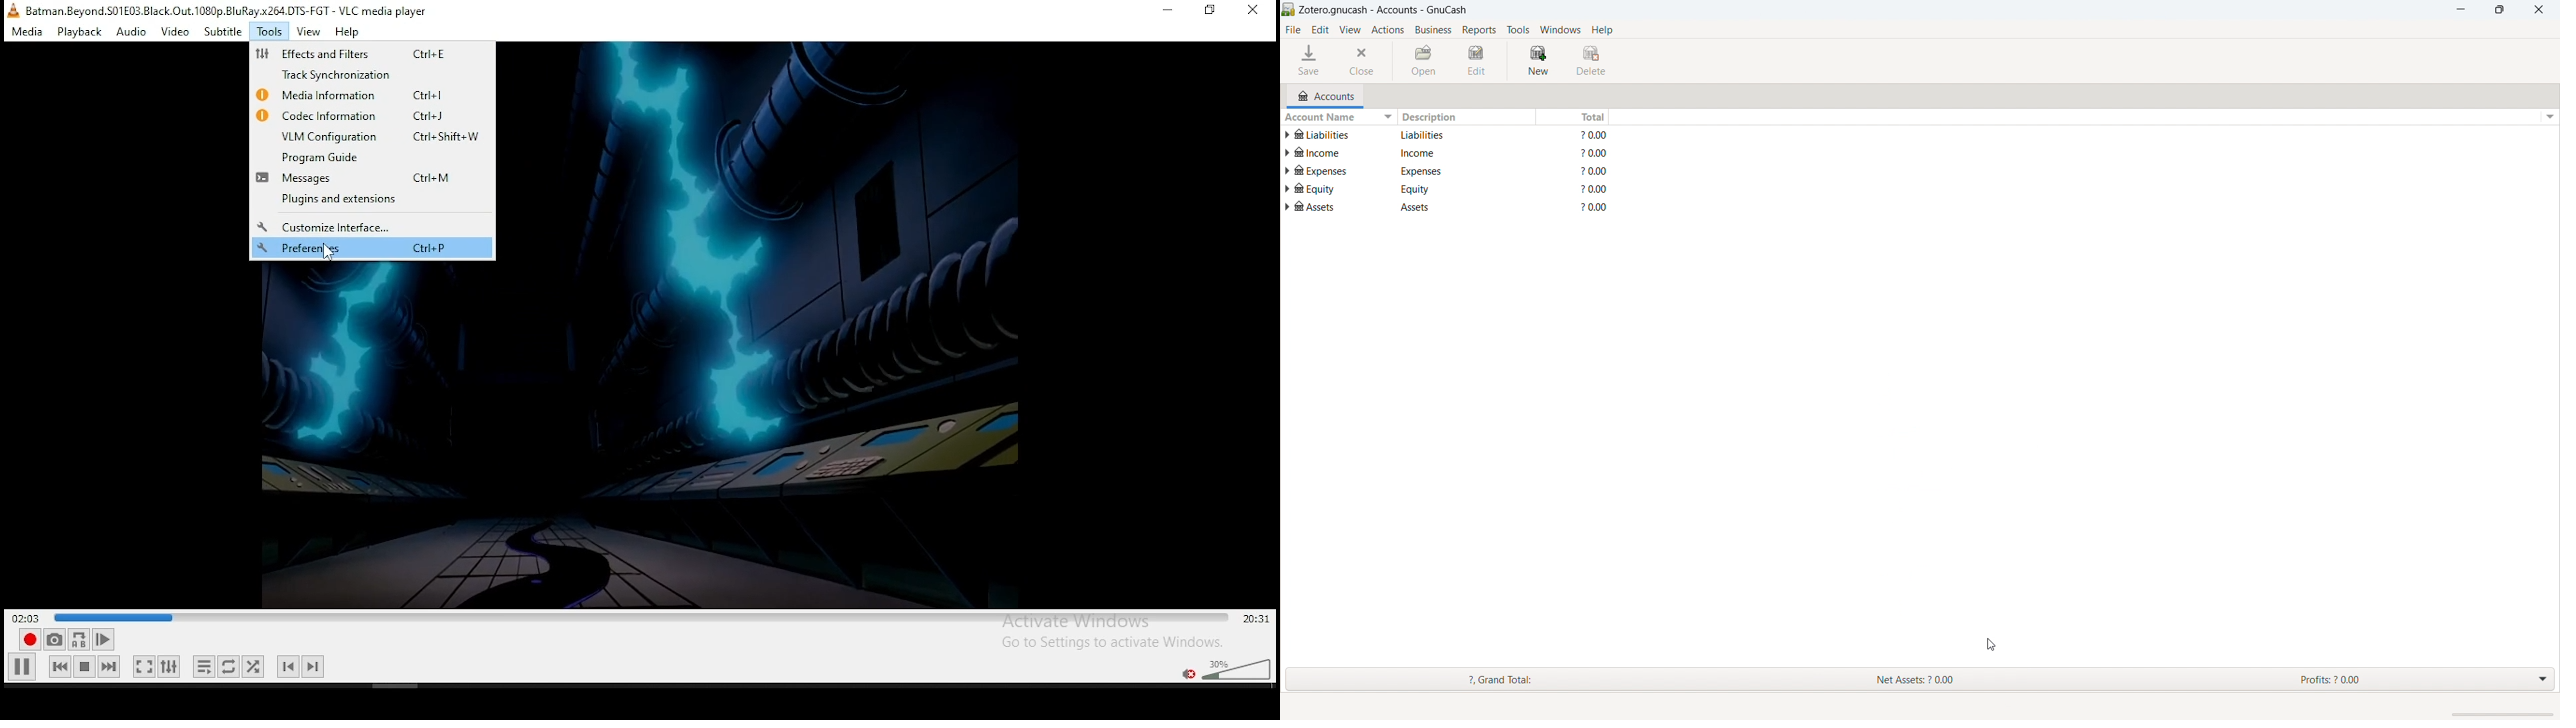  What do you see at coordinates (1337, 117) in the screenshot?
I see `sort by account name` at bounding box center [1337, 117].